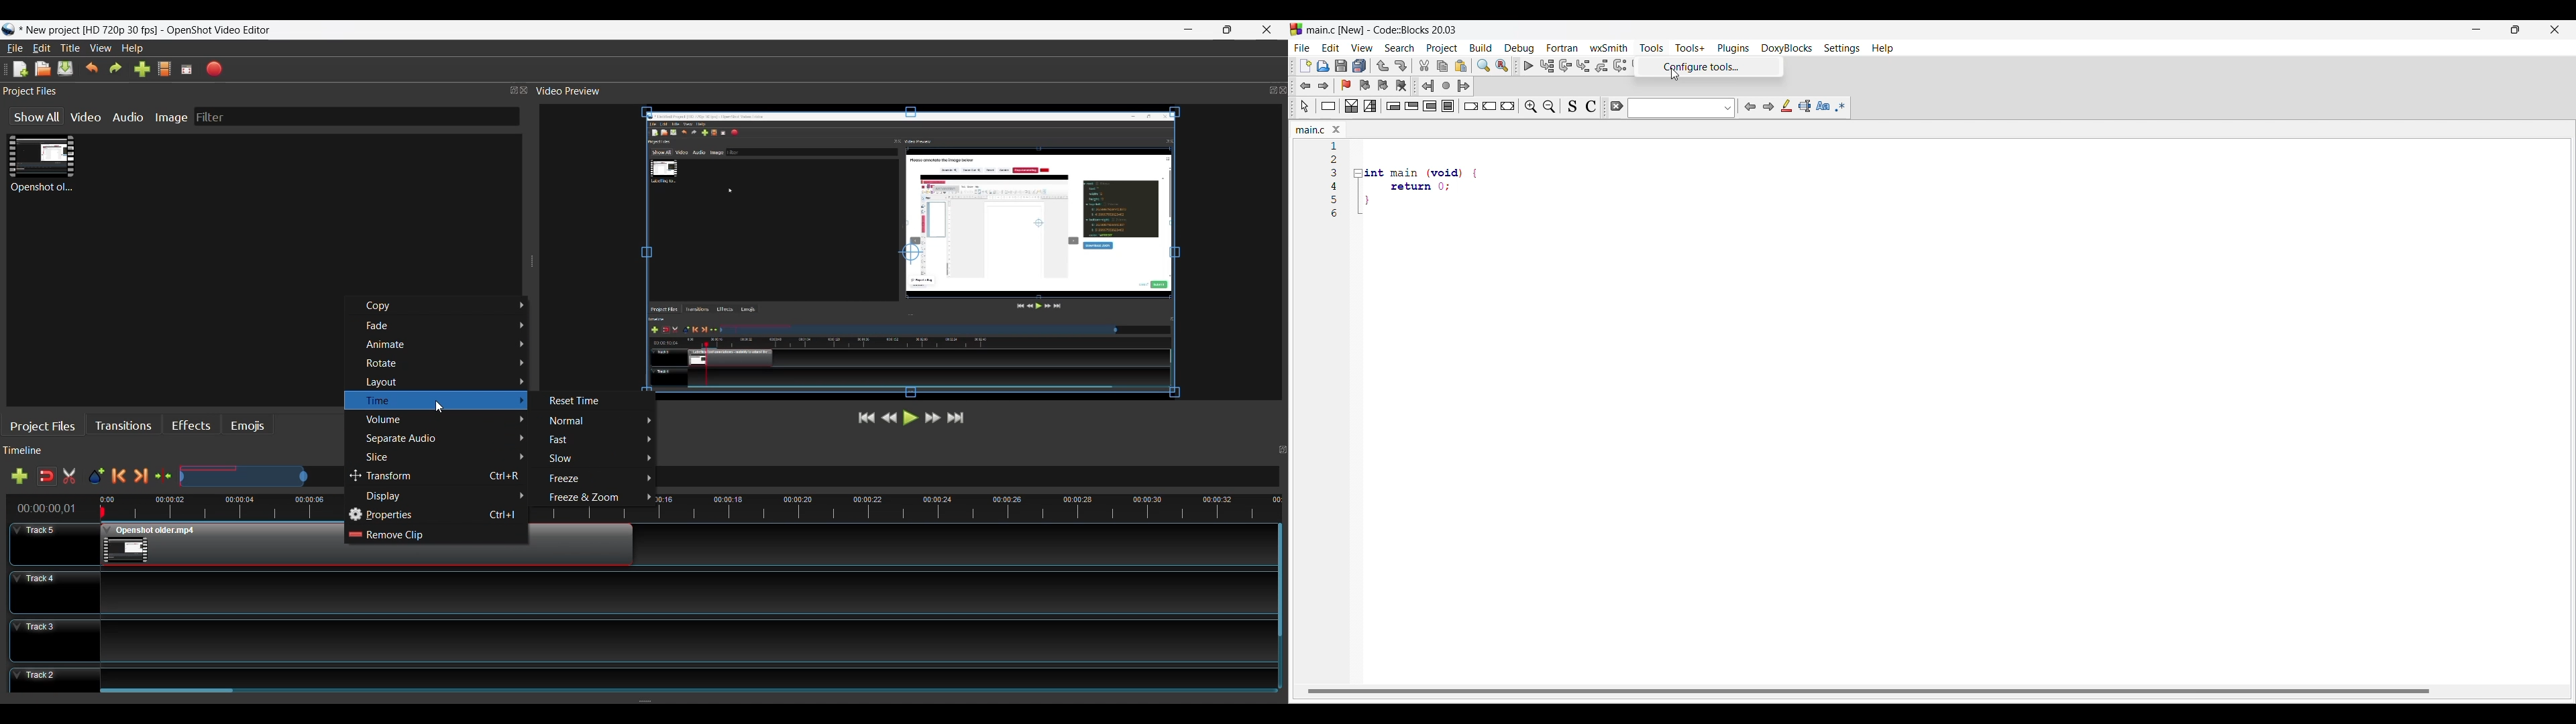 This screenshot has height=728, width=2576. Describe the element at coordinates (1336, 129) in the screenshot. I see `Close tab` at that location.